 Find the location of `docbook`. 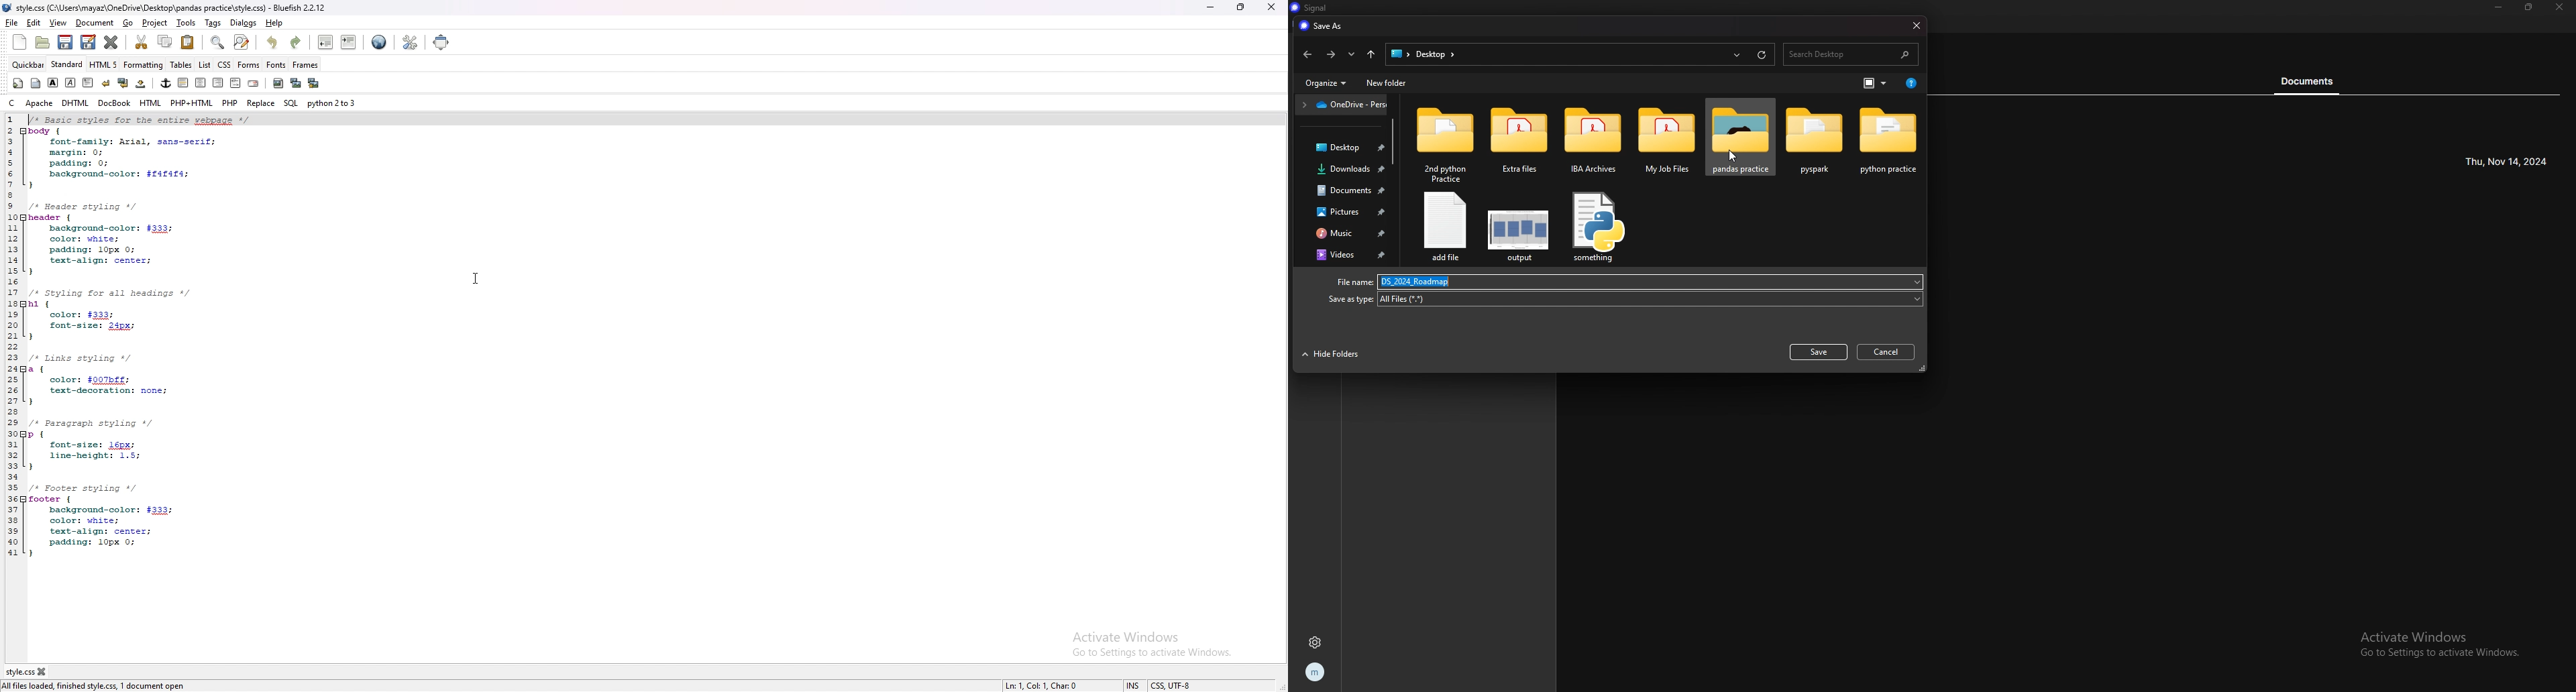

docbook is located at coordinates (115, 103).